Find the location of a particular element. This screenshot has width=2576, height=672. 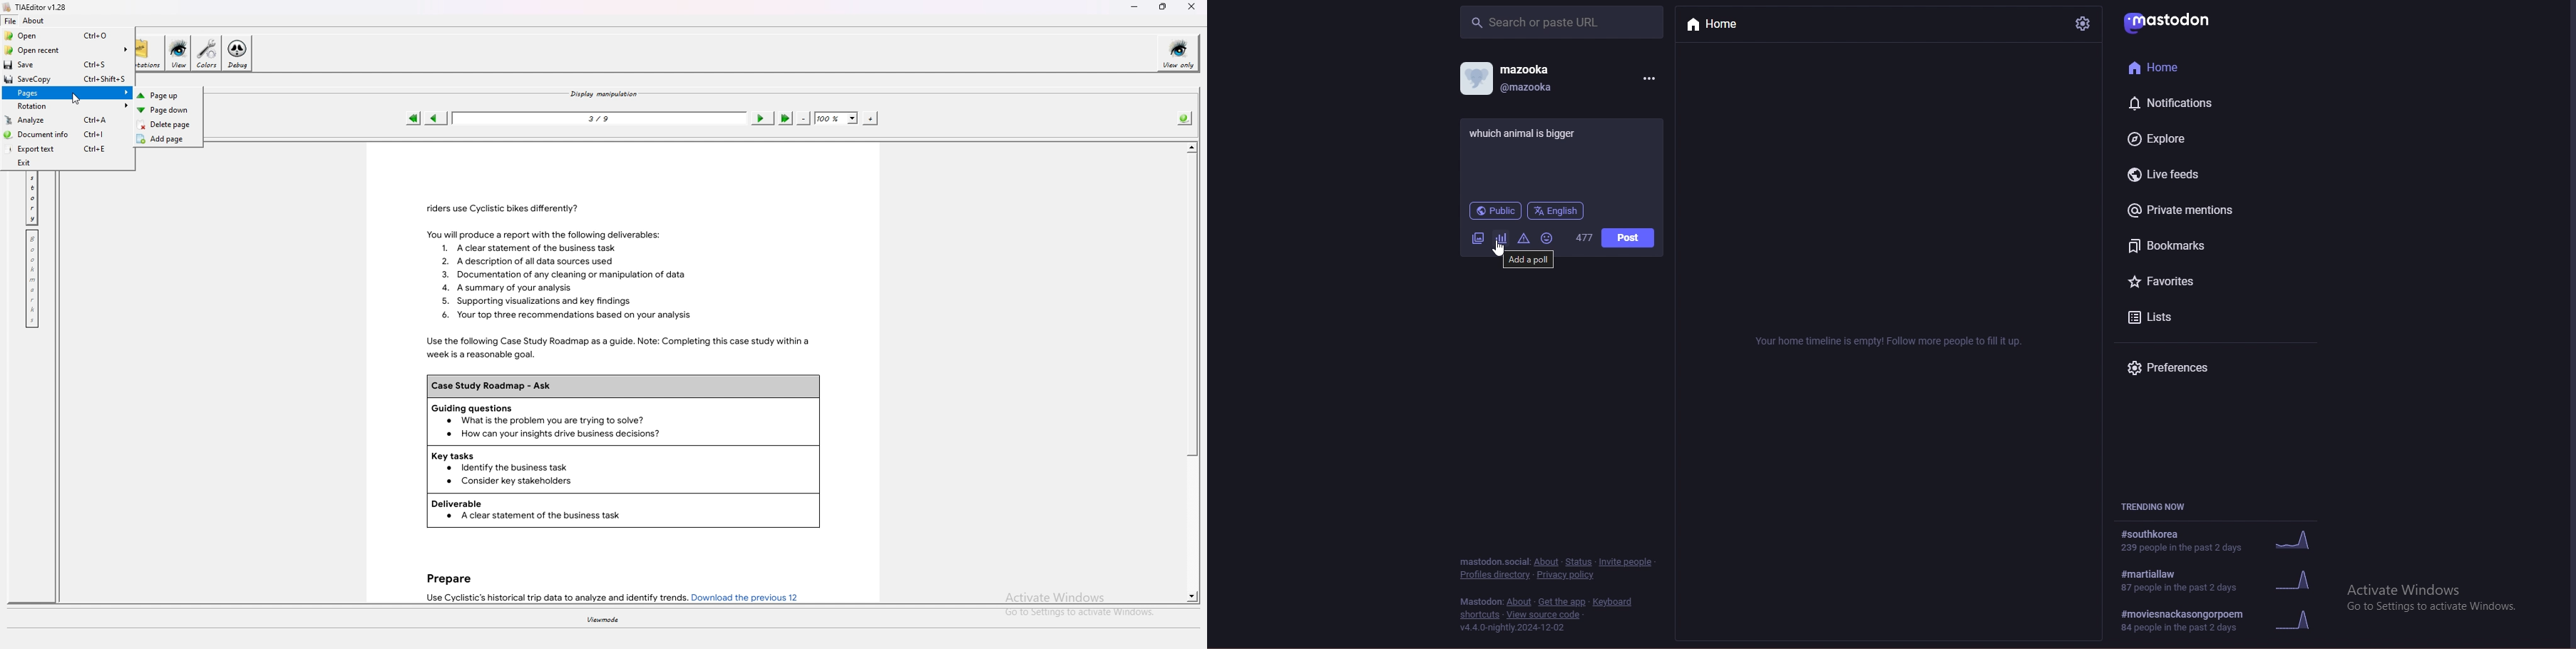

explore is located at coordinates (2177, 138).